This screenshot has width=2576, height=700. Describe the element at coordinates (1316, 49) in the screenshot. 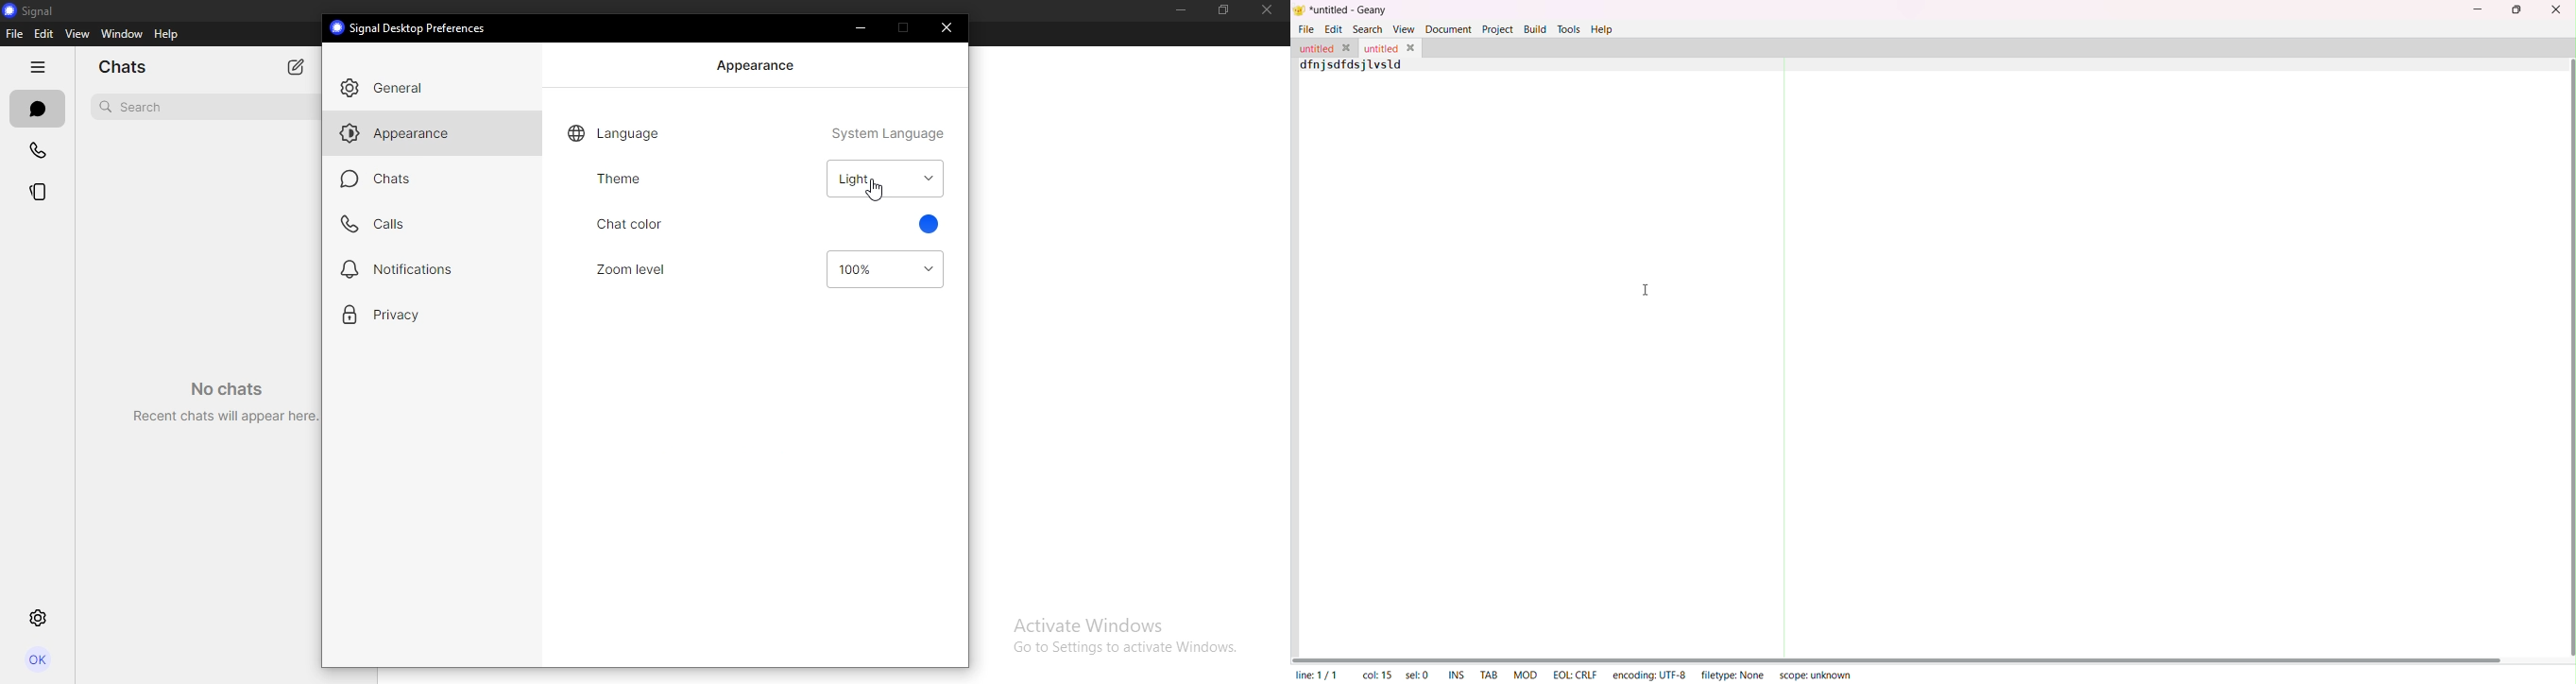

I see `untitled` at that location.